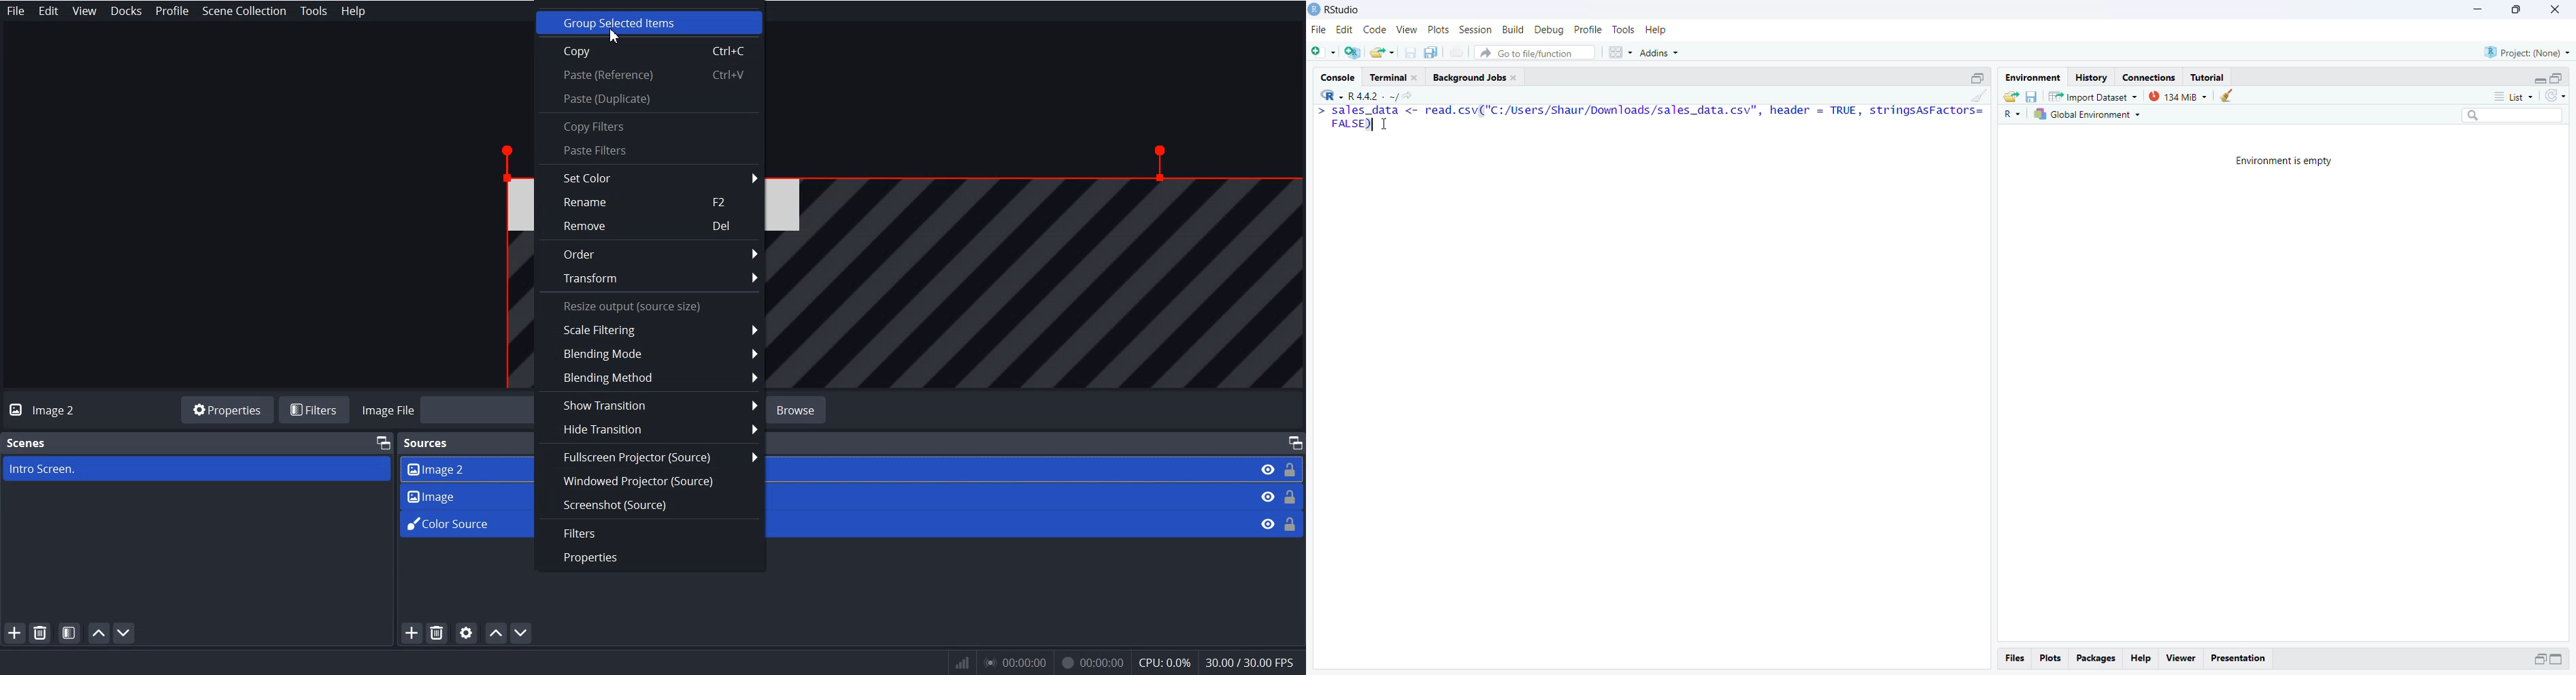 The height and width of the screenshot is (700, 2576). I want to click on Environment, so click(2031, 78).